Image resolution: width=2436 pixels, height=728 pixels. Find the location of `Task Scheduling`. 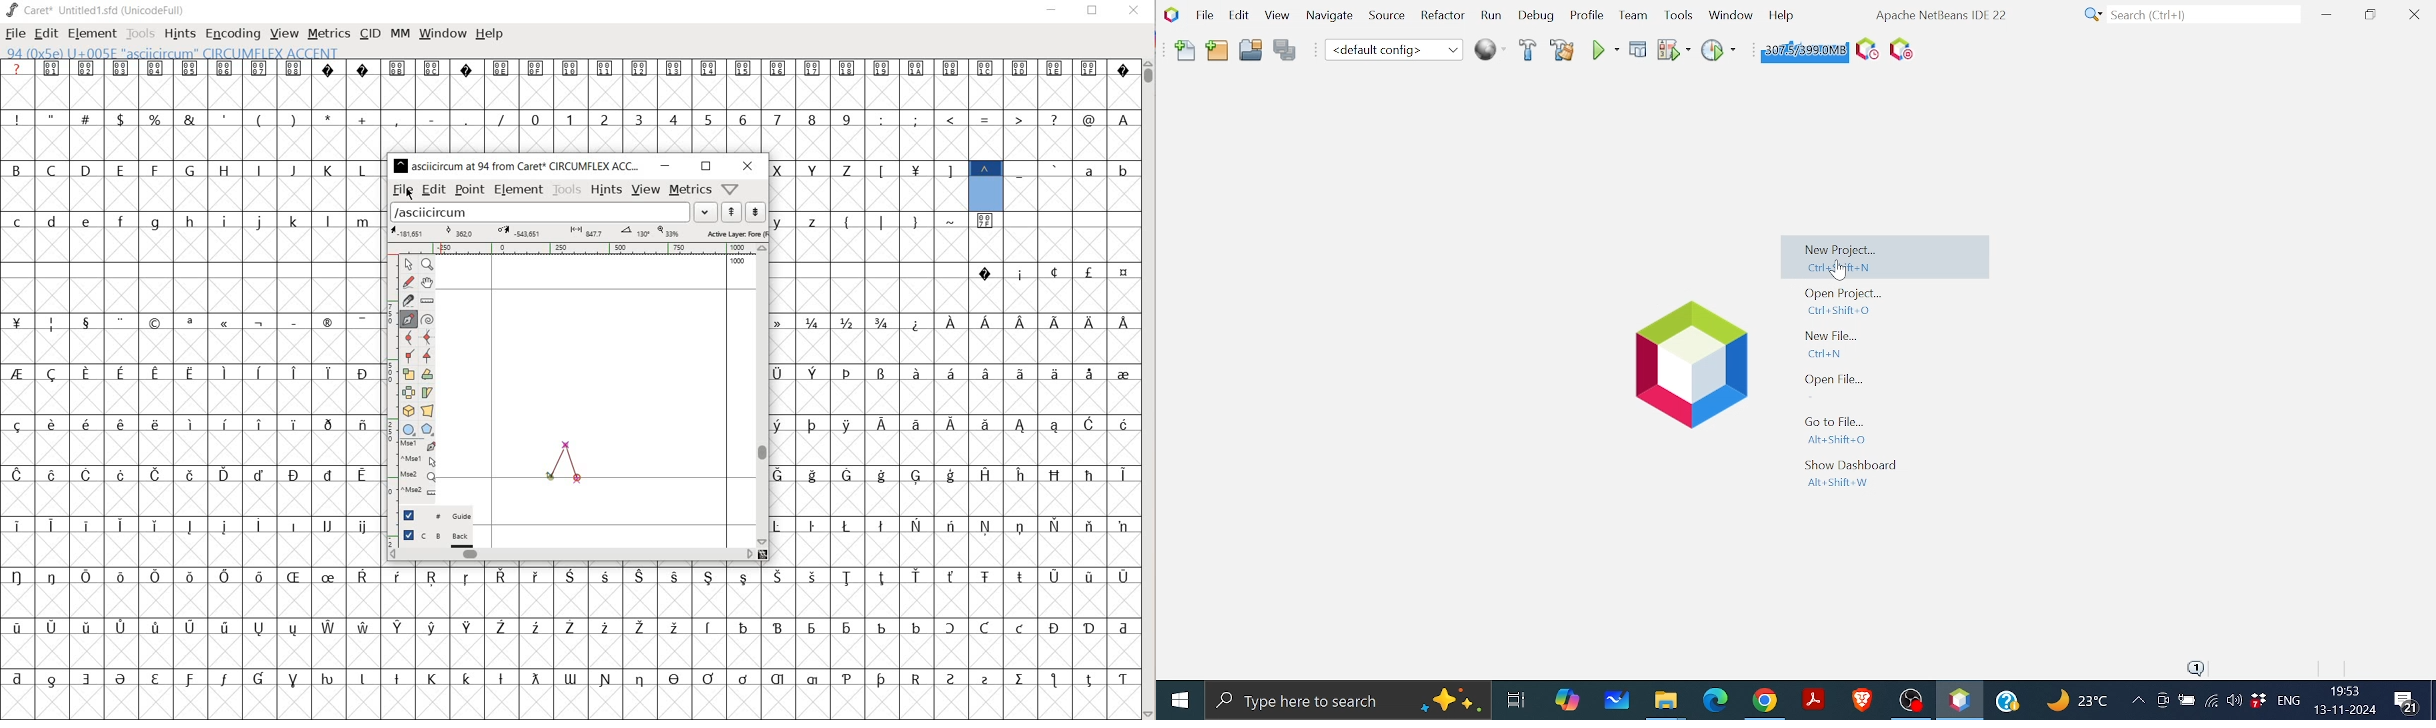

Task Scheduling is located at coordinates (1864, 50).